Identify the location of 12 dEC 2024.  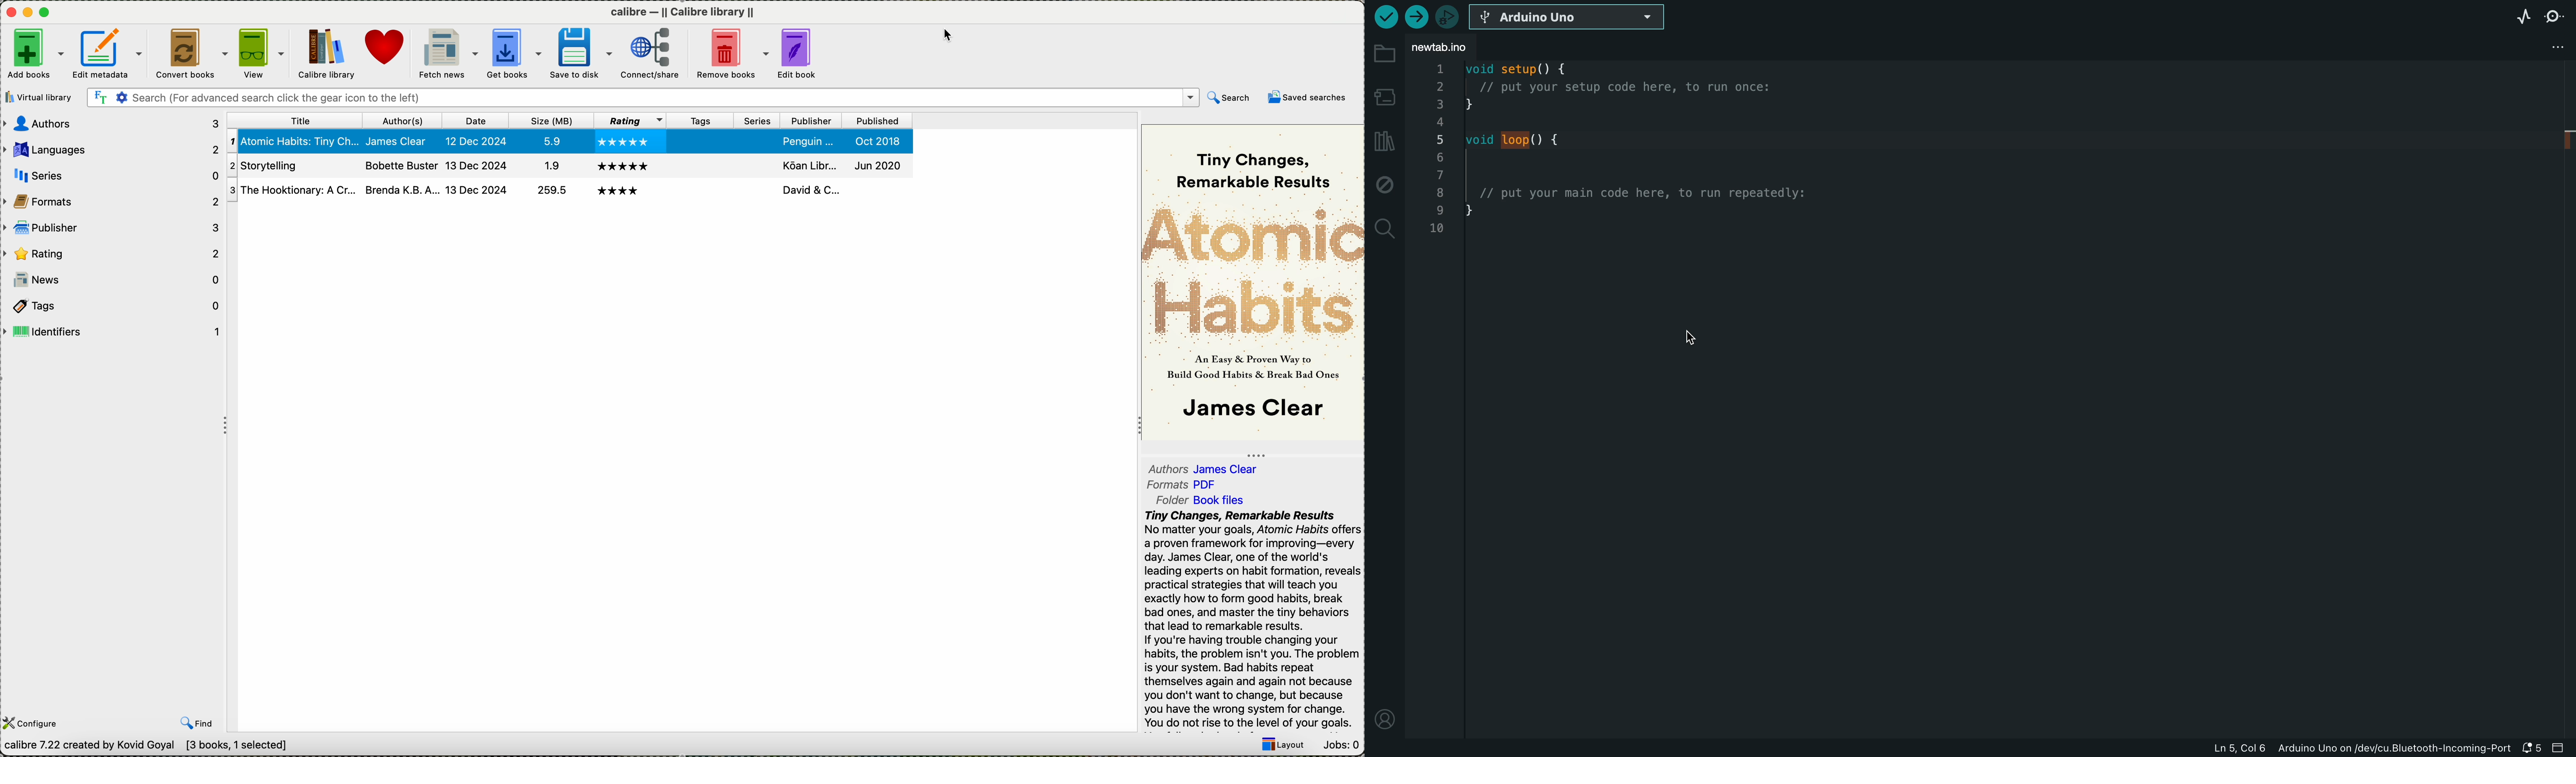
(478, 142).